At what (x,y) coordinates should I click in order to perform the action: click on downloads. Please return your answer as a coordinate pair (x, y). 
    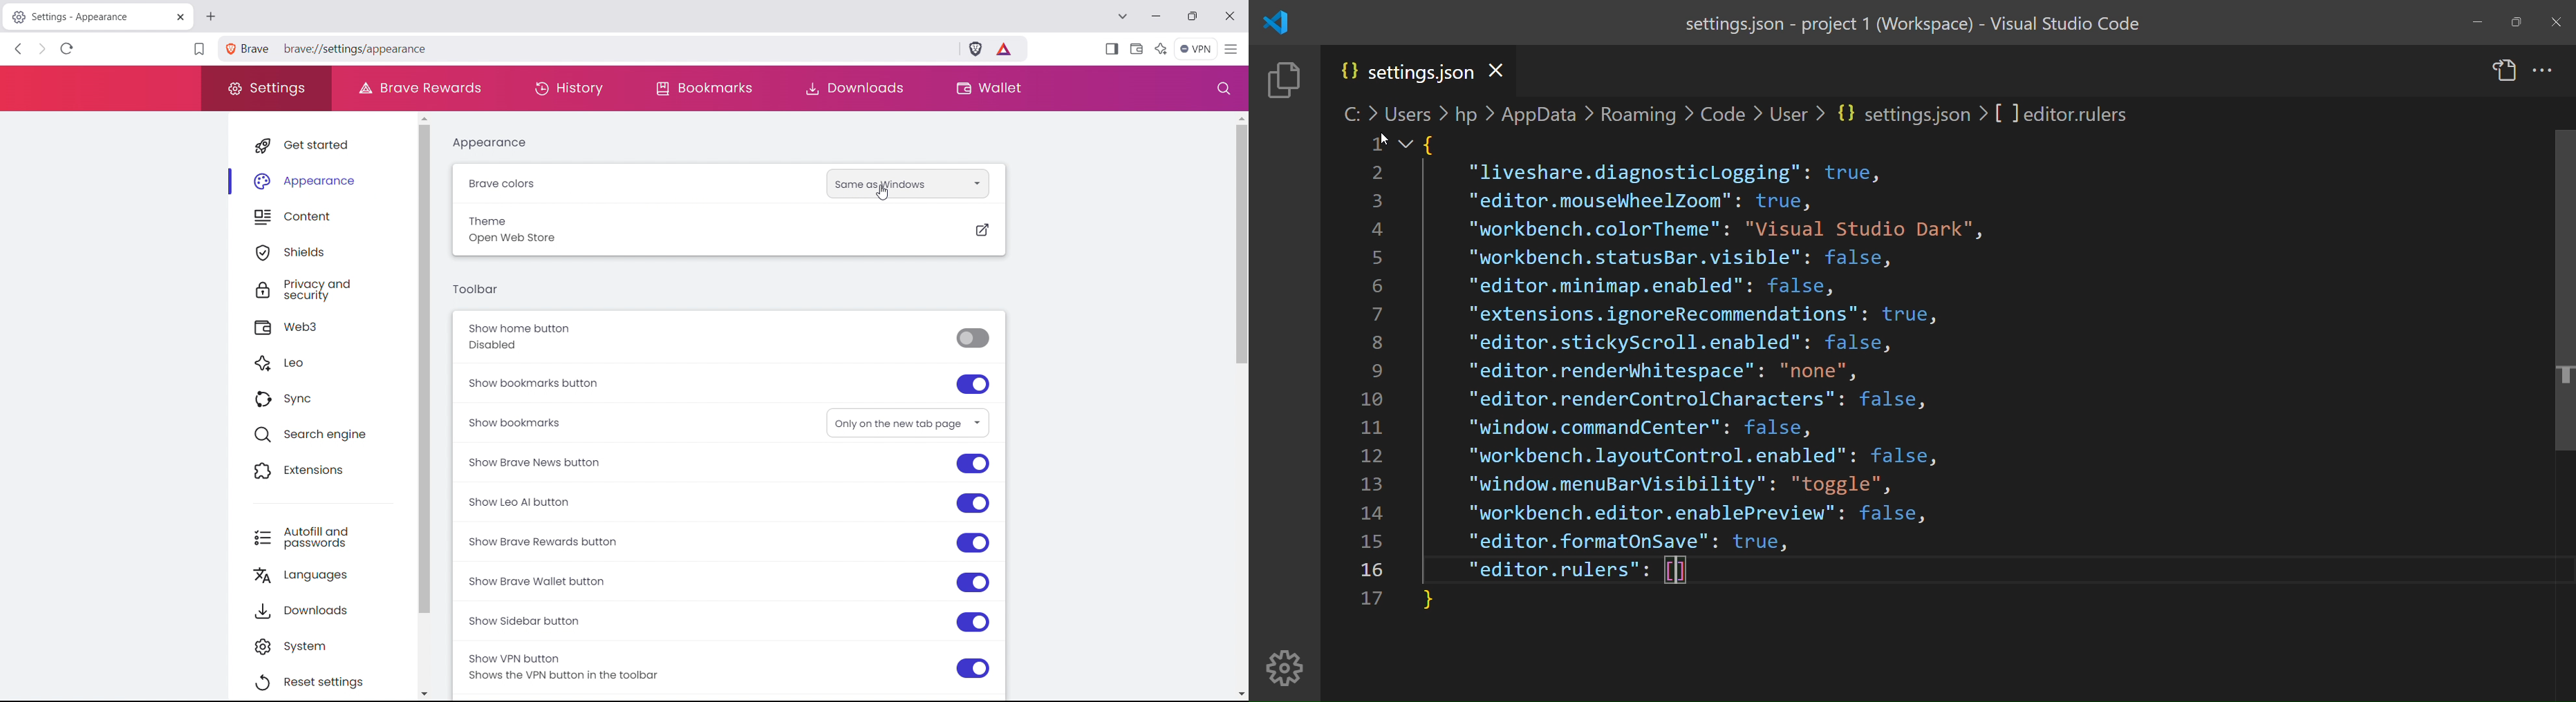
    Looking at the image, I should click on (853, 89).